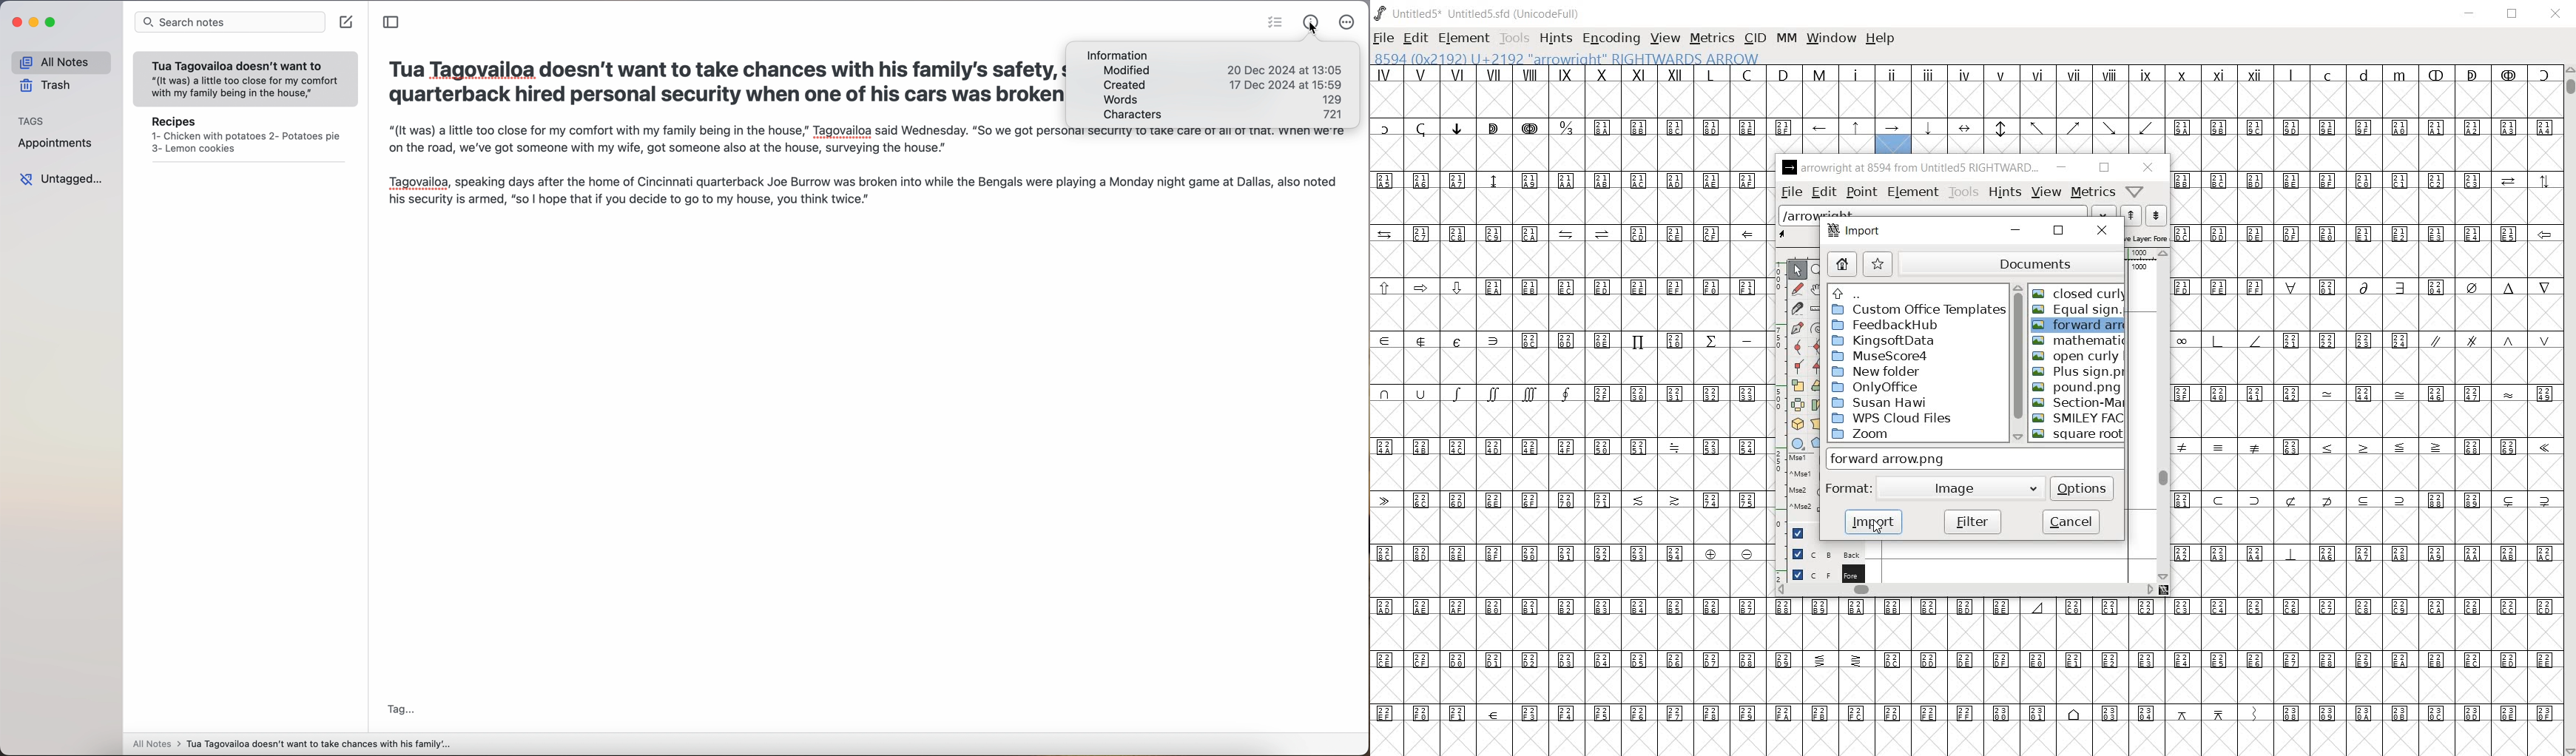  Describe the element at coordinates (1415, 39) in the screenshot. I see `EDIT` at that location.